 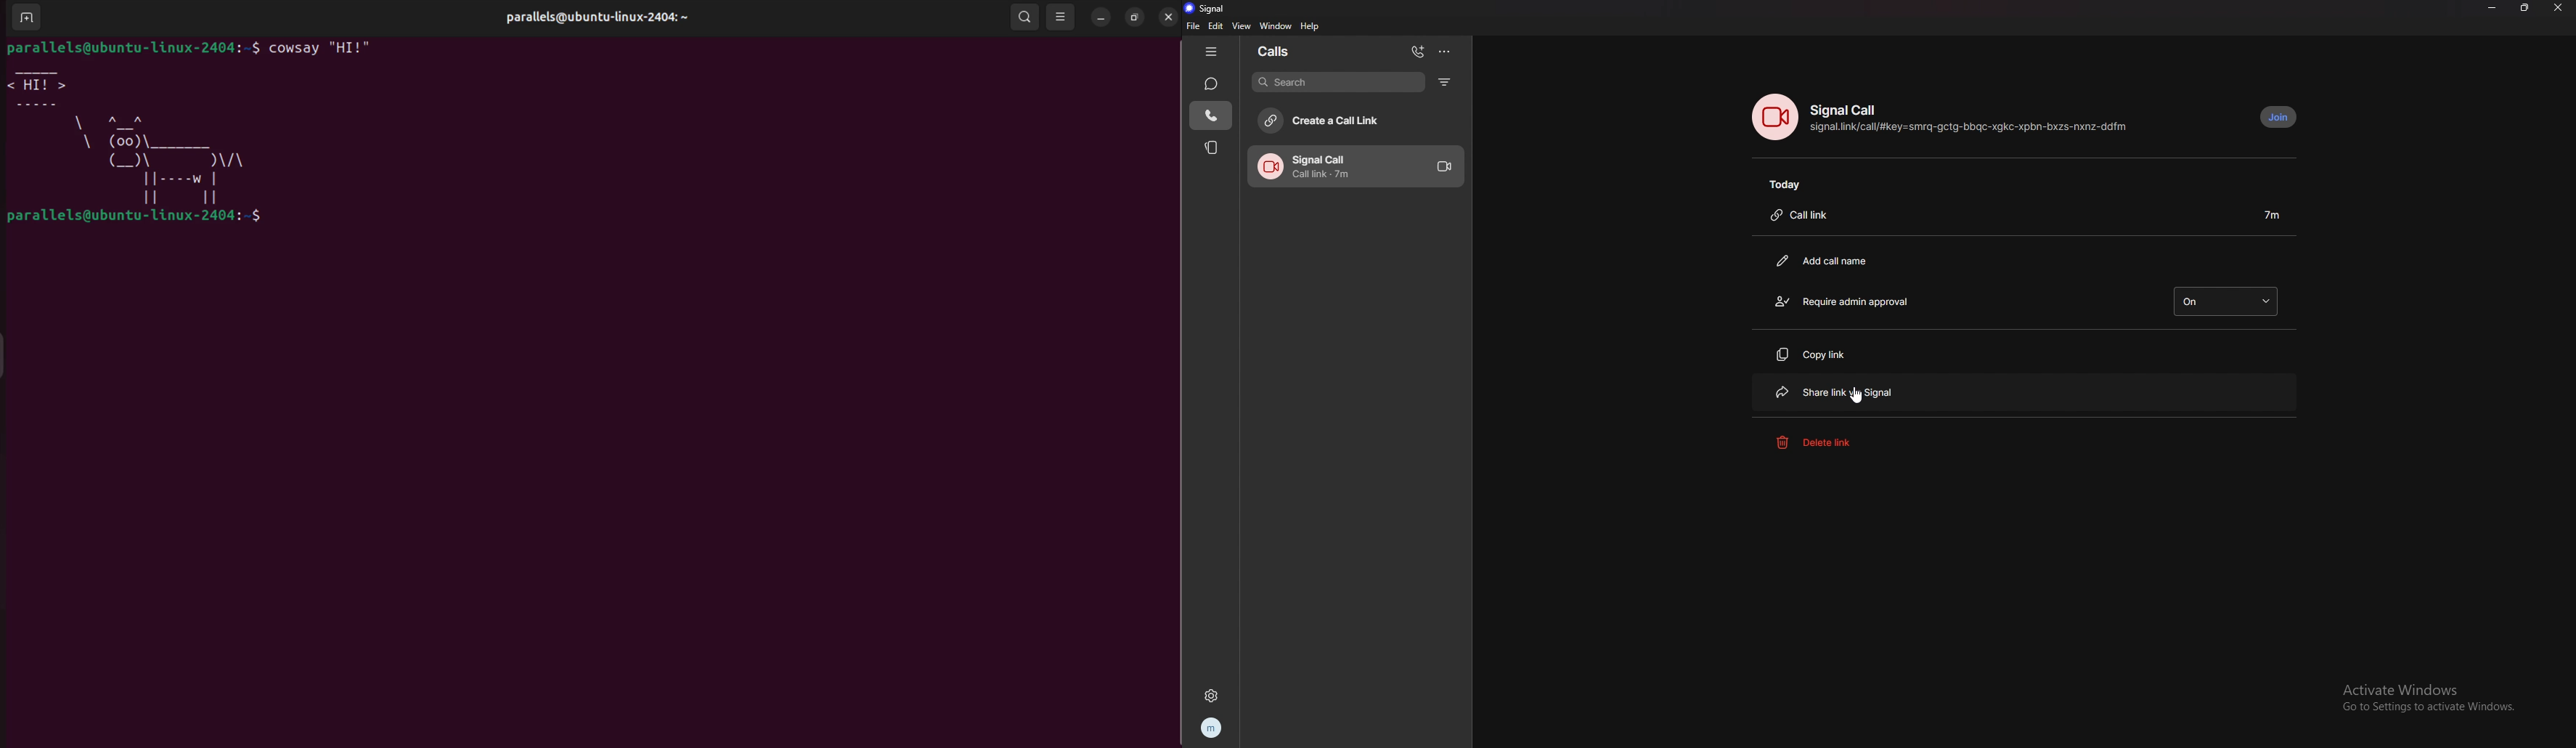 I want to click on view, so click(x=1241, y=25).